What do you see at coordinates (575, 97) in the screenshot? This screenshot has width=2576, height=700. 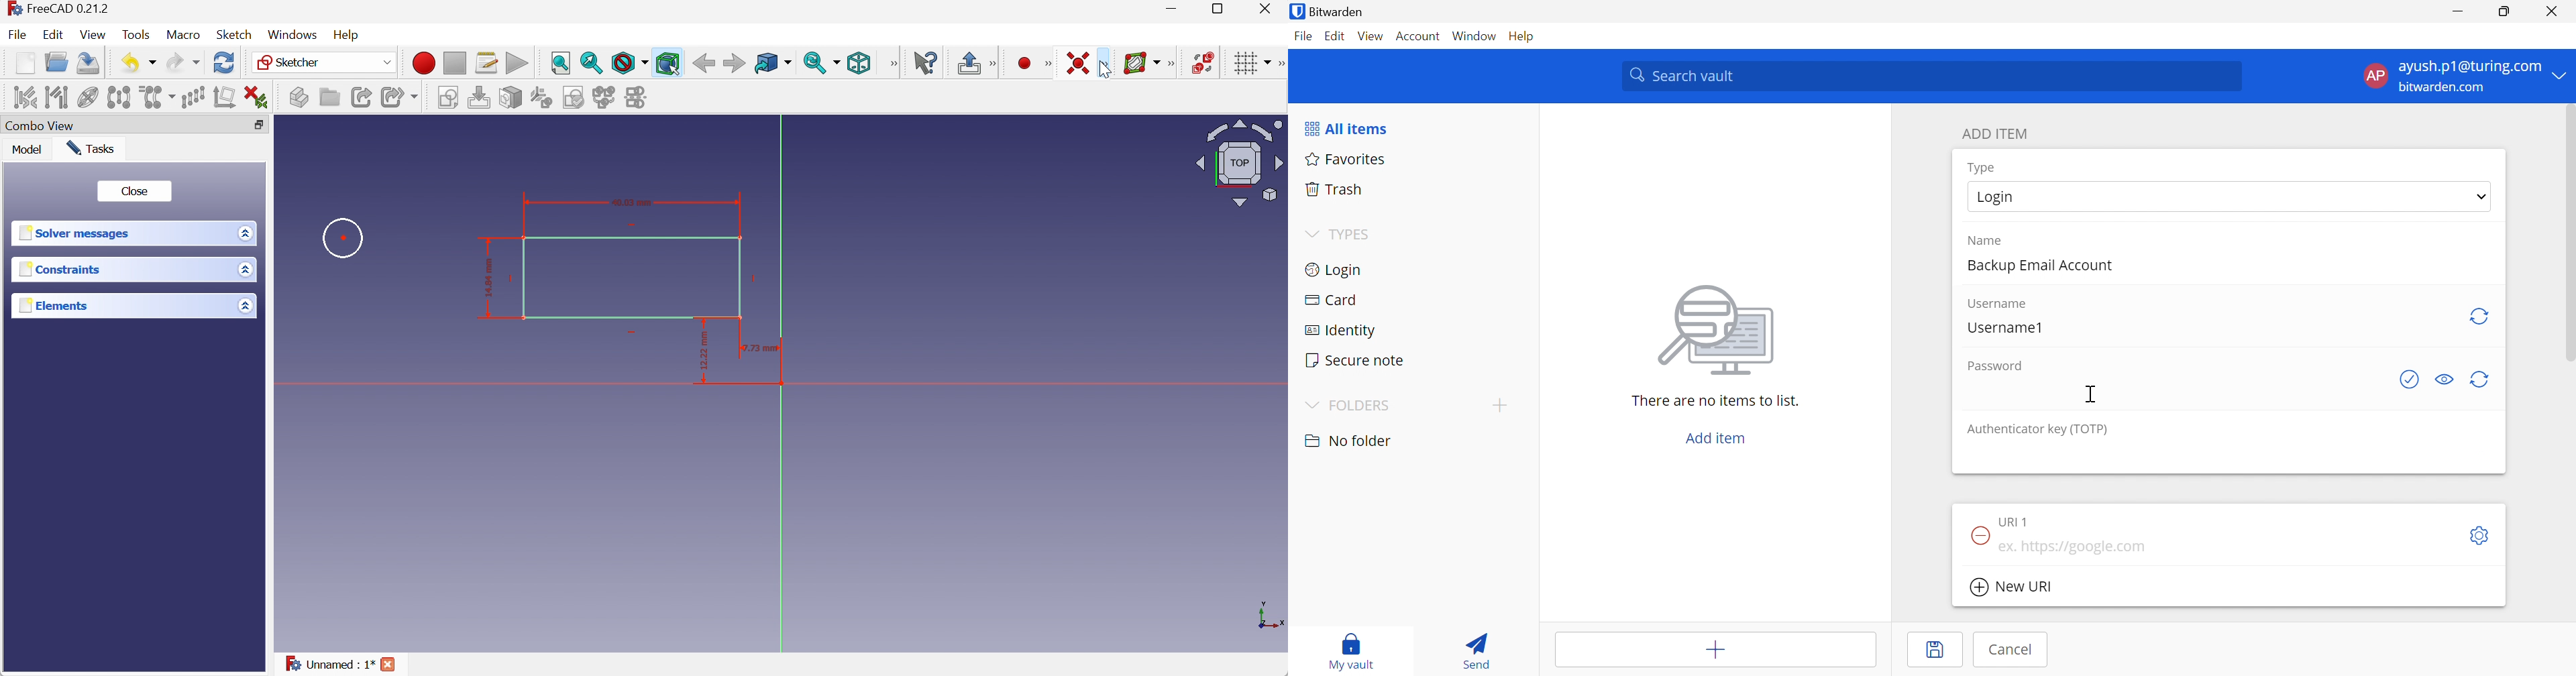 I see `Validate sketch` at bounding box center [575, 97].